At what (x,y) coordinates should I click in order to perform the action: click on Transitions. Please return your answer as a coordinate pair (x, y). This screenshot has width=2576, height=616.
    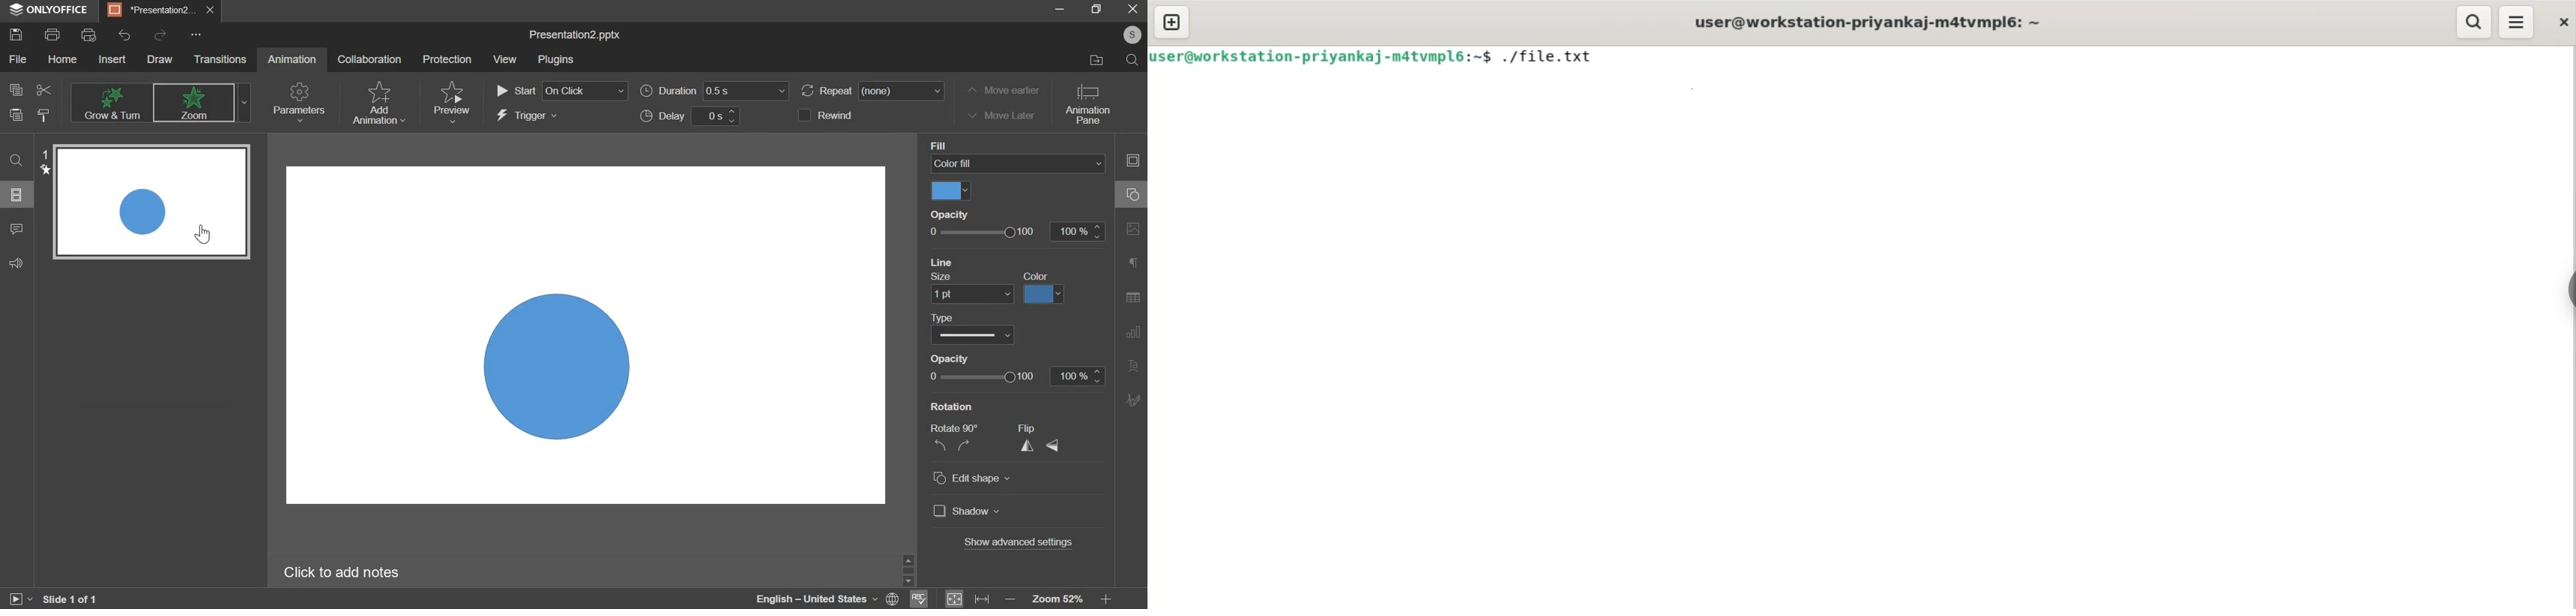
    Looking at the image, I should click on (224, 59).